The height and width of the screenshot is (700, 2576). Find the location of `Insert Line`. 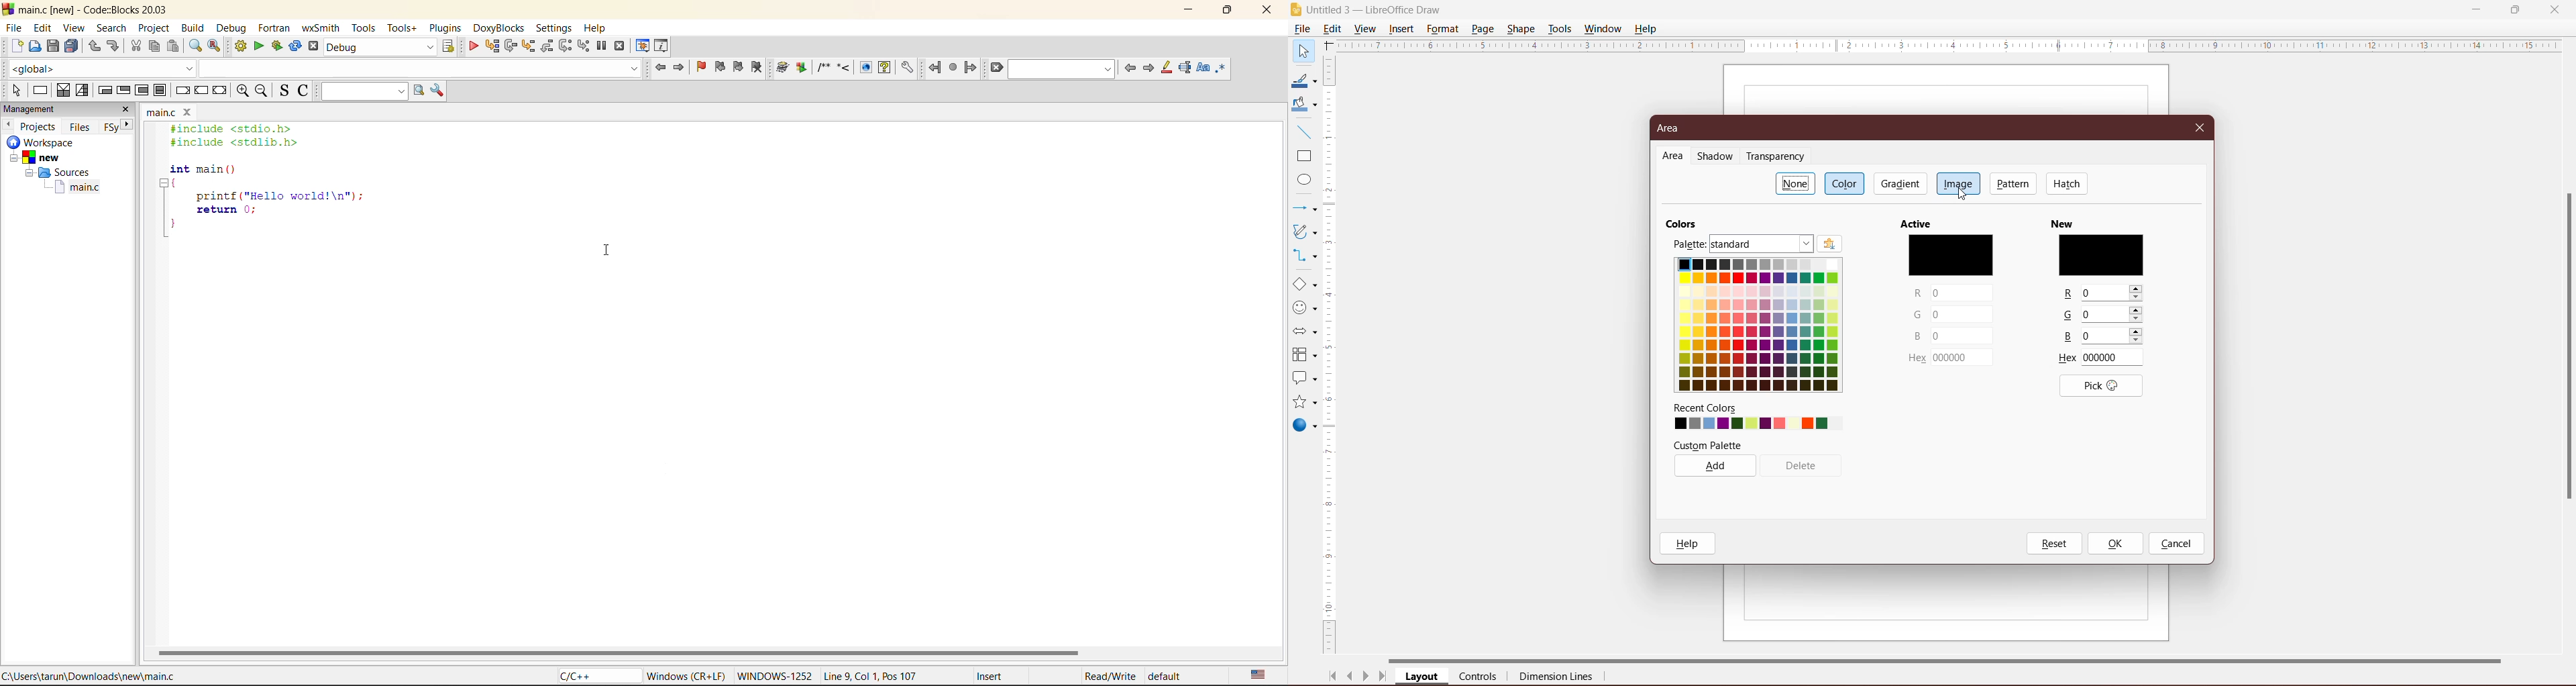

Insert Line is located at coordinates (1303, 132).